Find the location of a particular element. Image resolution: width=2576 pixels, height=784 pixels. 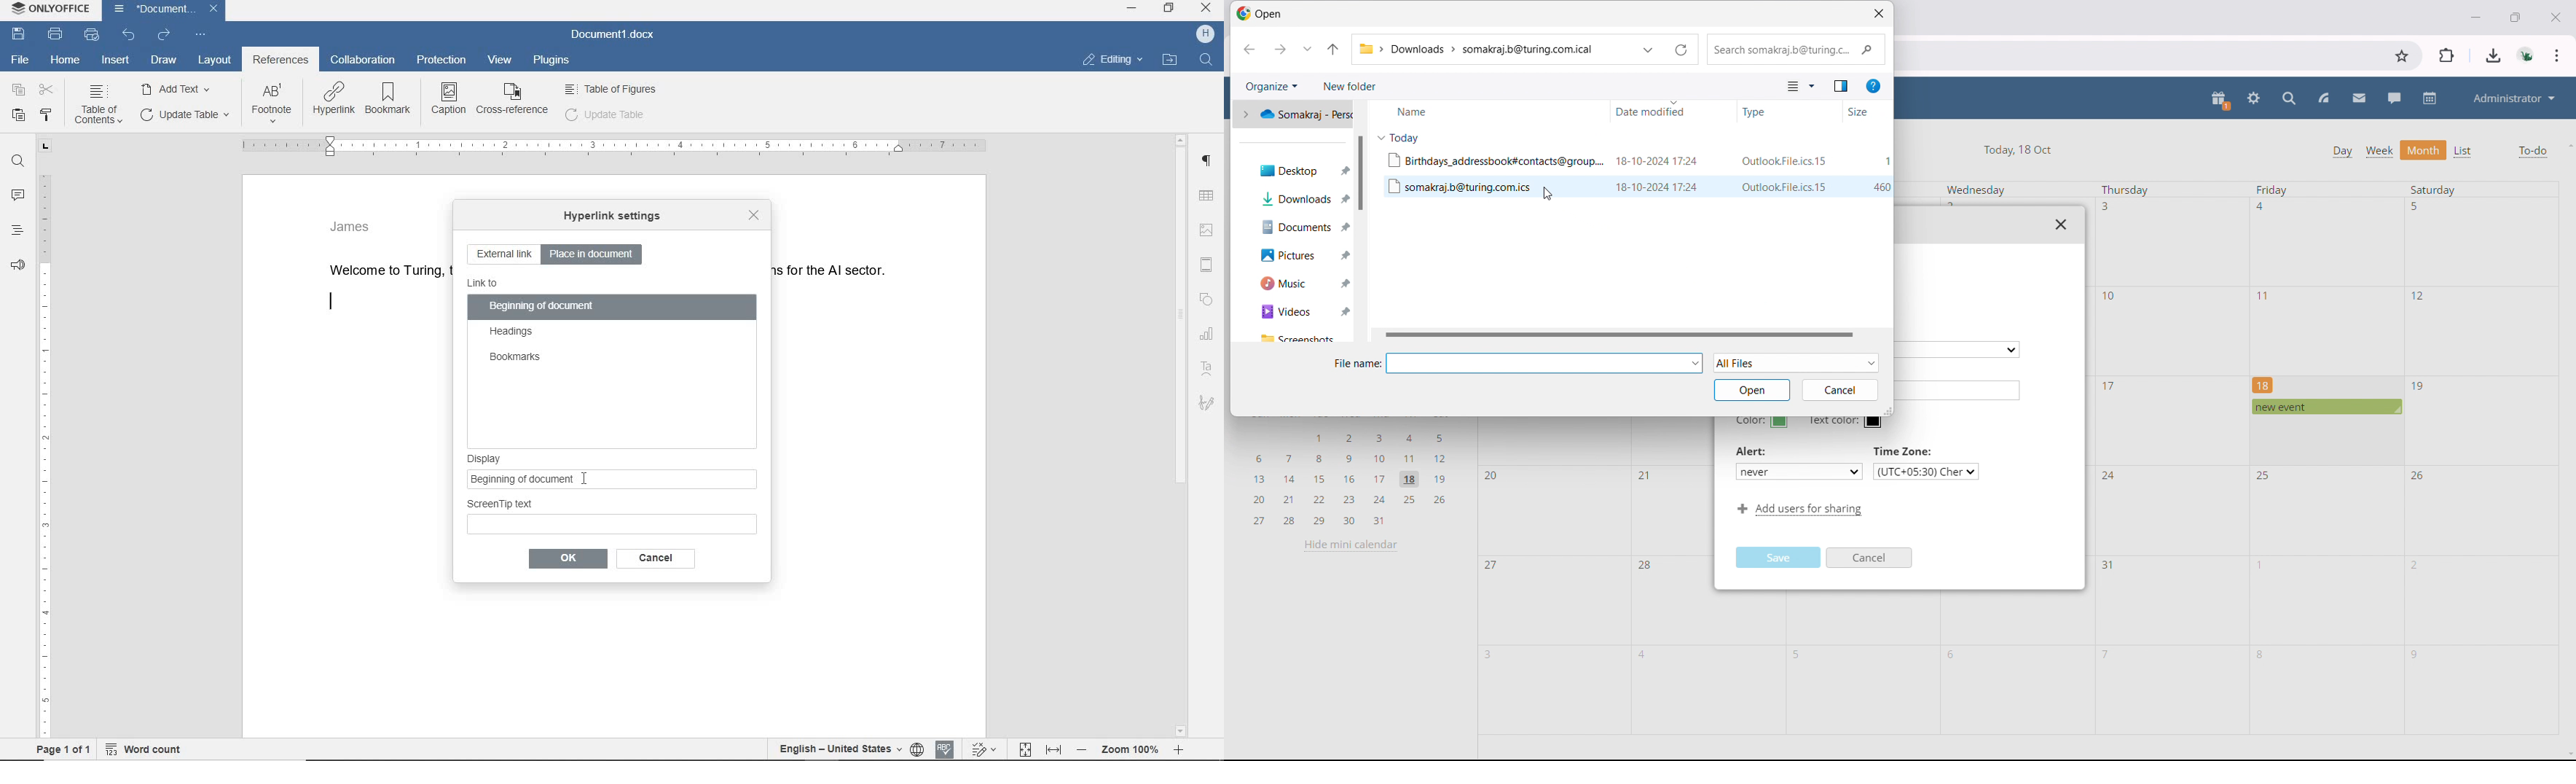

plugins is located at coordinates (553, 63).